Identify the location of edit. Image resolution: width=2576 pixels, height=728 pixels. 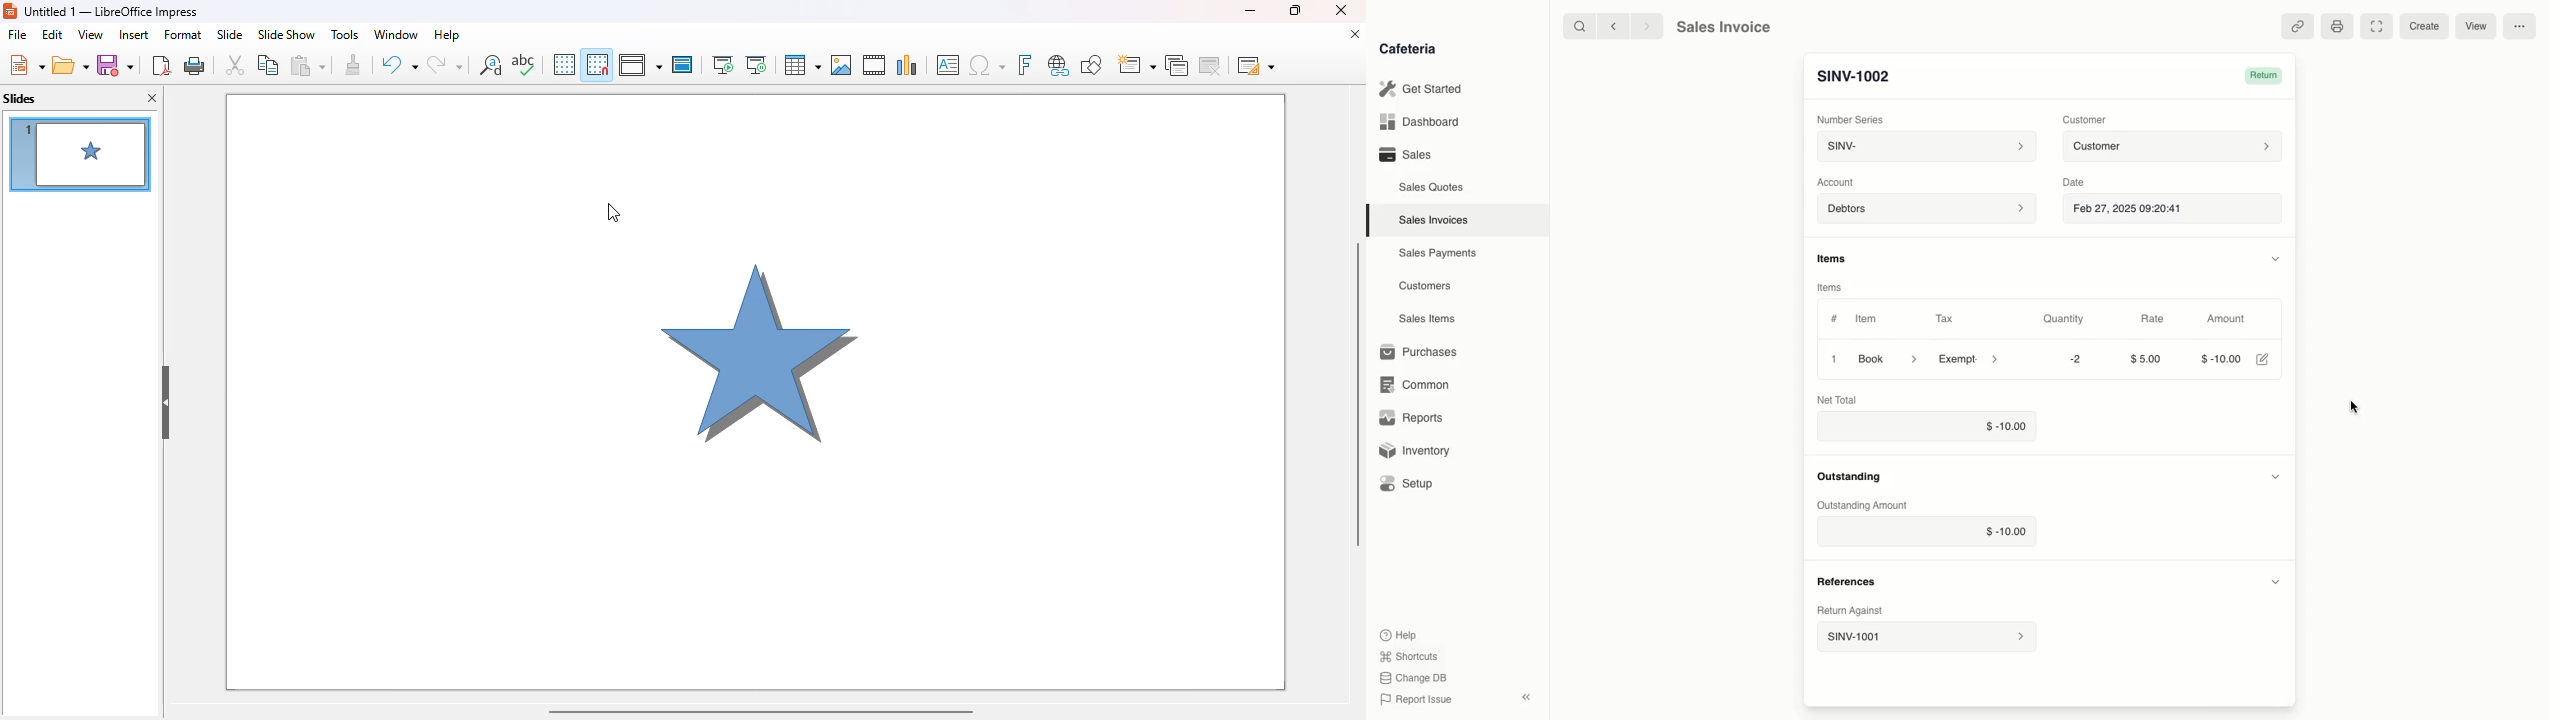
(53, 35).